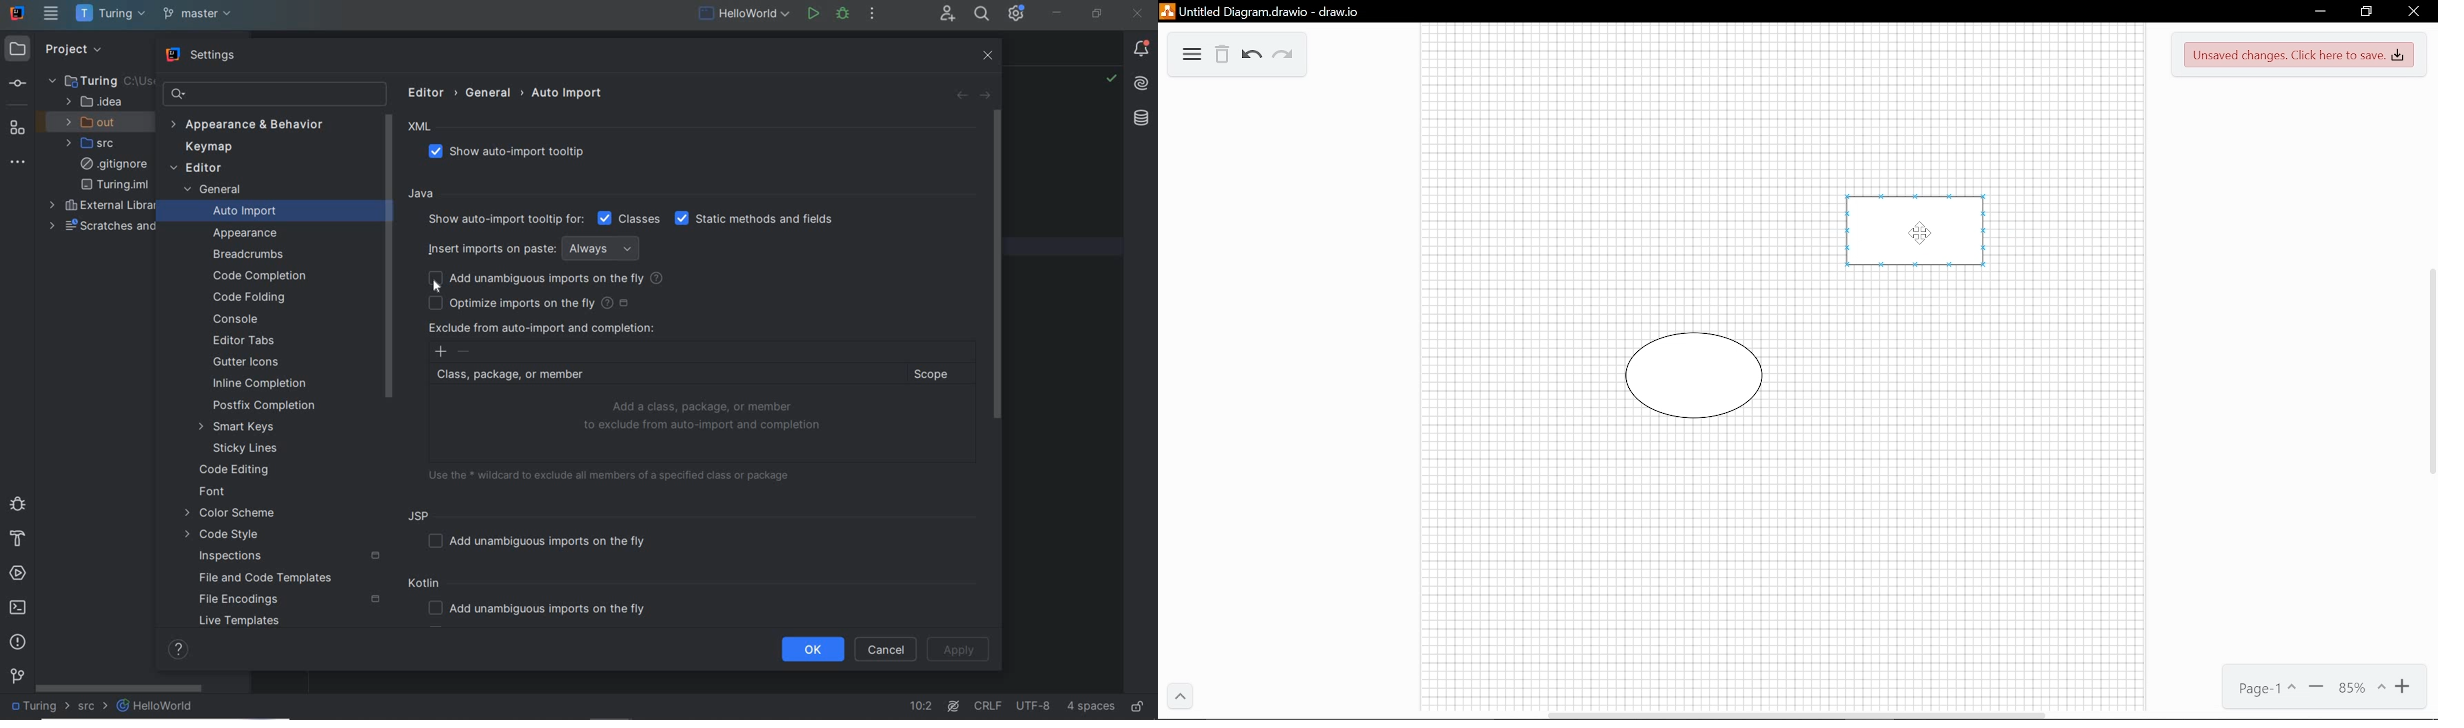 This screenshot has width=2464, height=728. What do you see at coordinates (1262, 16) in the screenshot?
I see `Application logo and name - Untitled Diagram.drawio-draw.io` at bounding box center [1262, 16].